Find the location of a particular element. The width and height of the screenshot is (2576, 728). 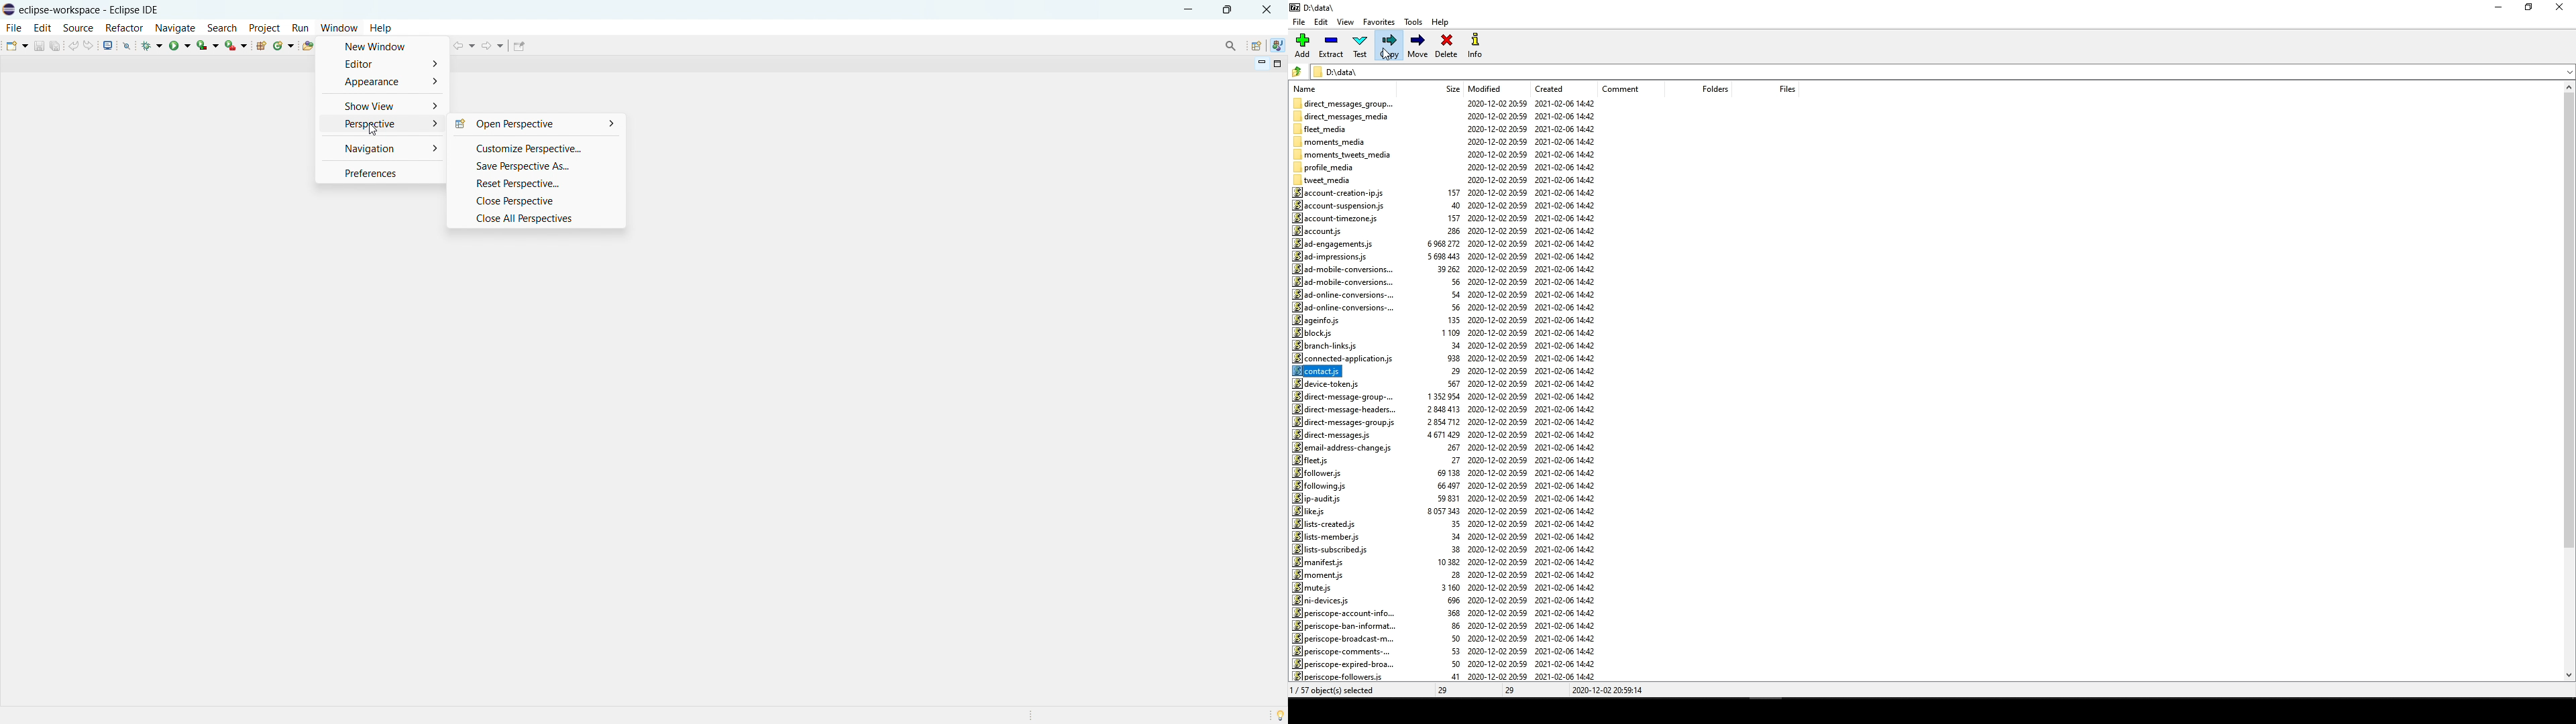

Help is located at coordinates (1443, 24).